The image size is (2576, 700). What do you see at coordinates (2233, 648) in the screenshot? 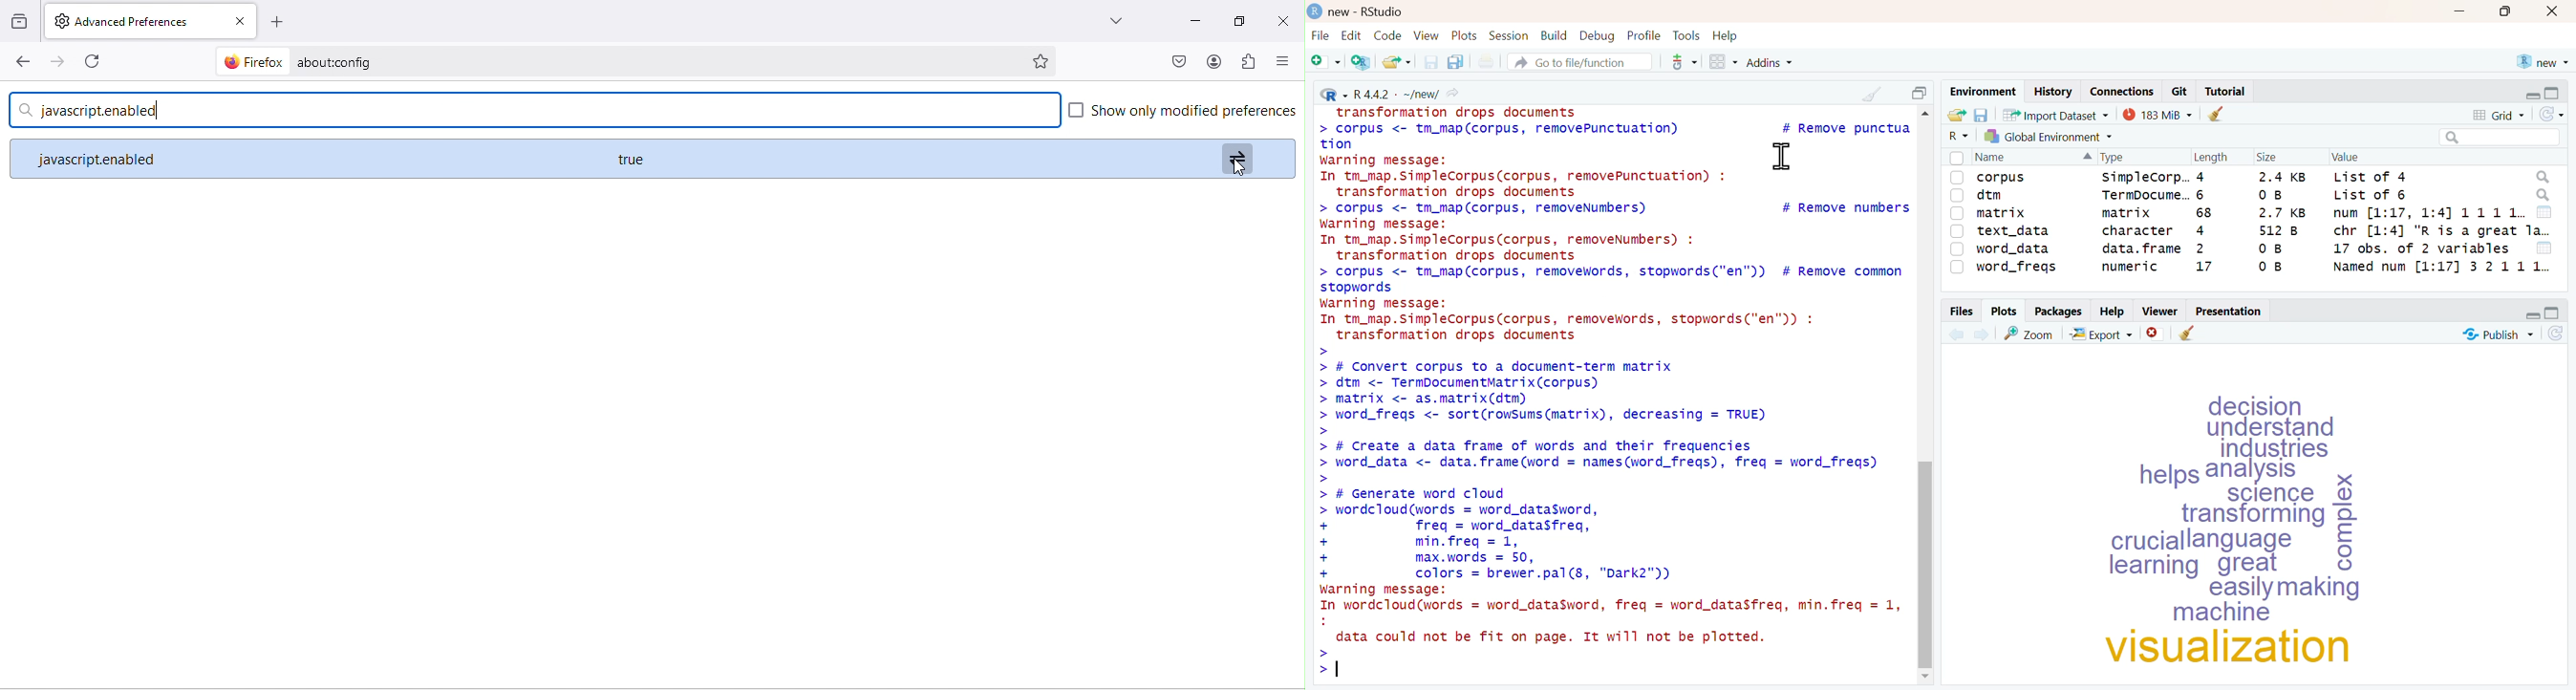
I see `visualization` at bounding box center [2233, 648].